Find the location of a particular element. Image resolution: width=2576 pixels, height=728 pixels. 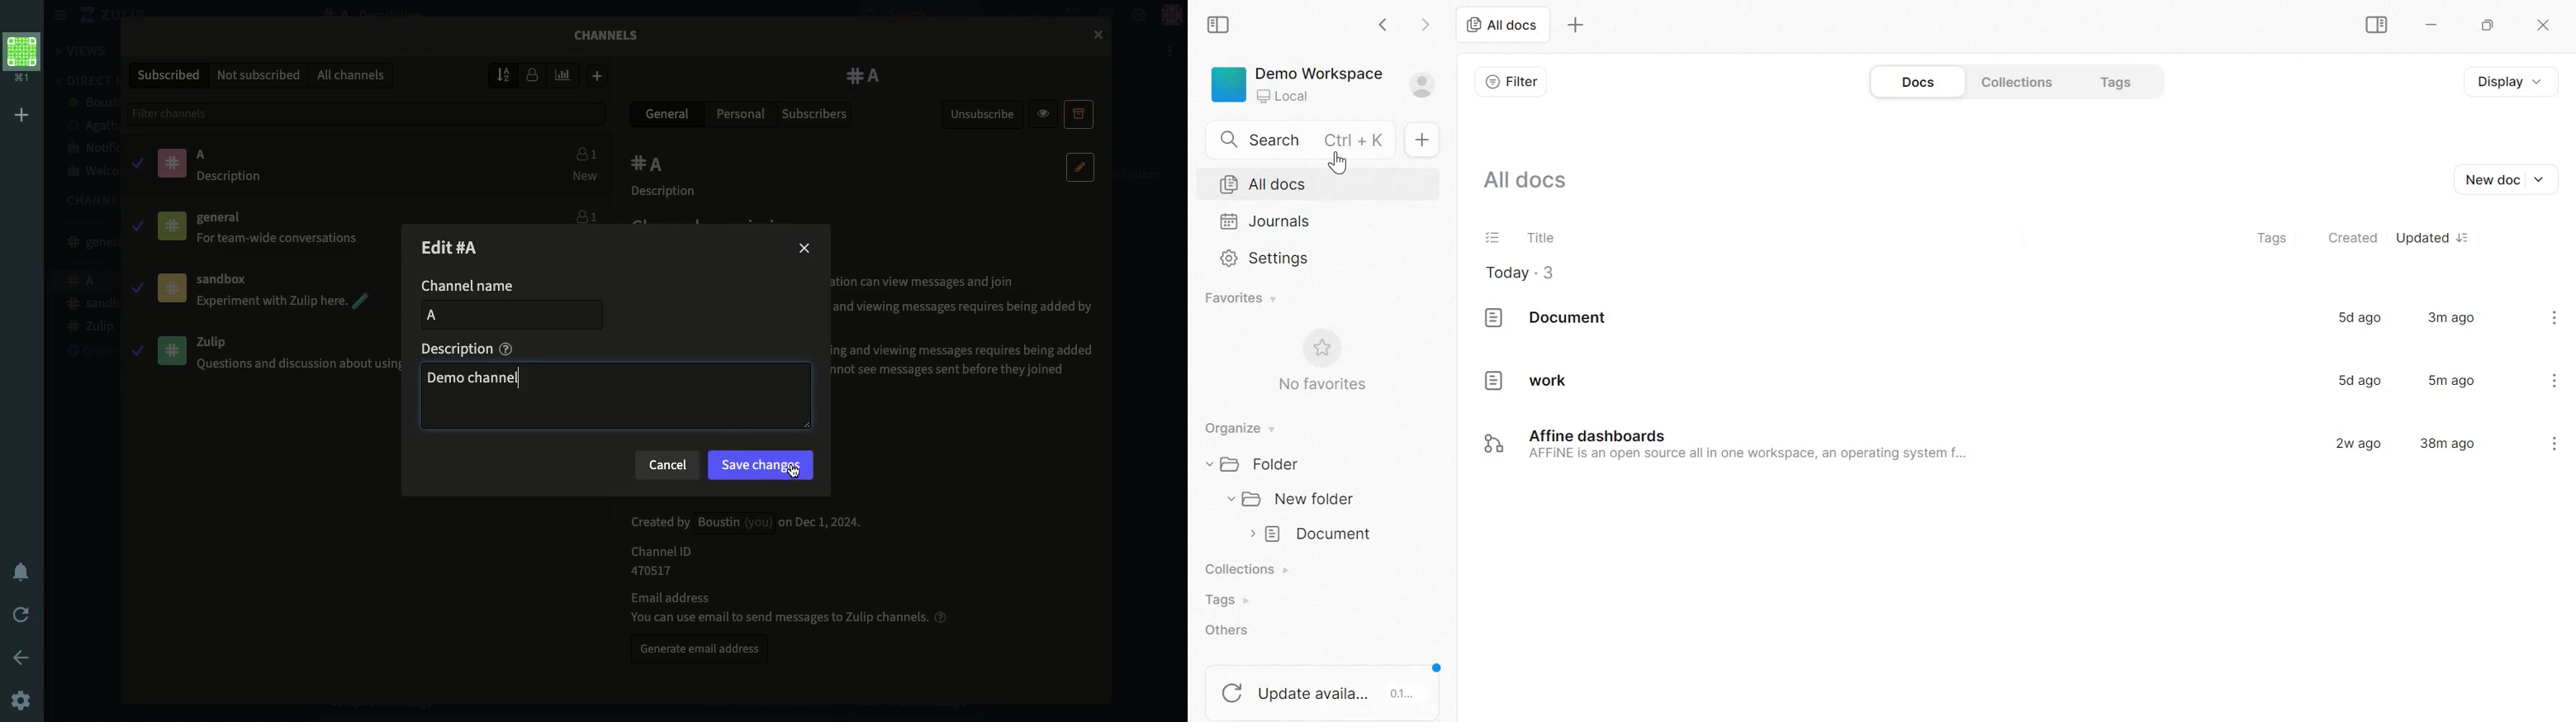

A is located at coordinates (865, 76).